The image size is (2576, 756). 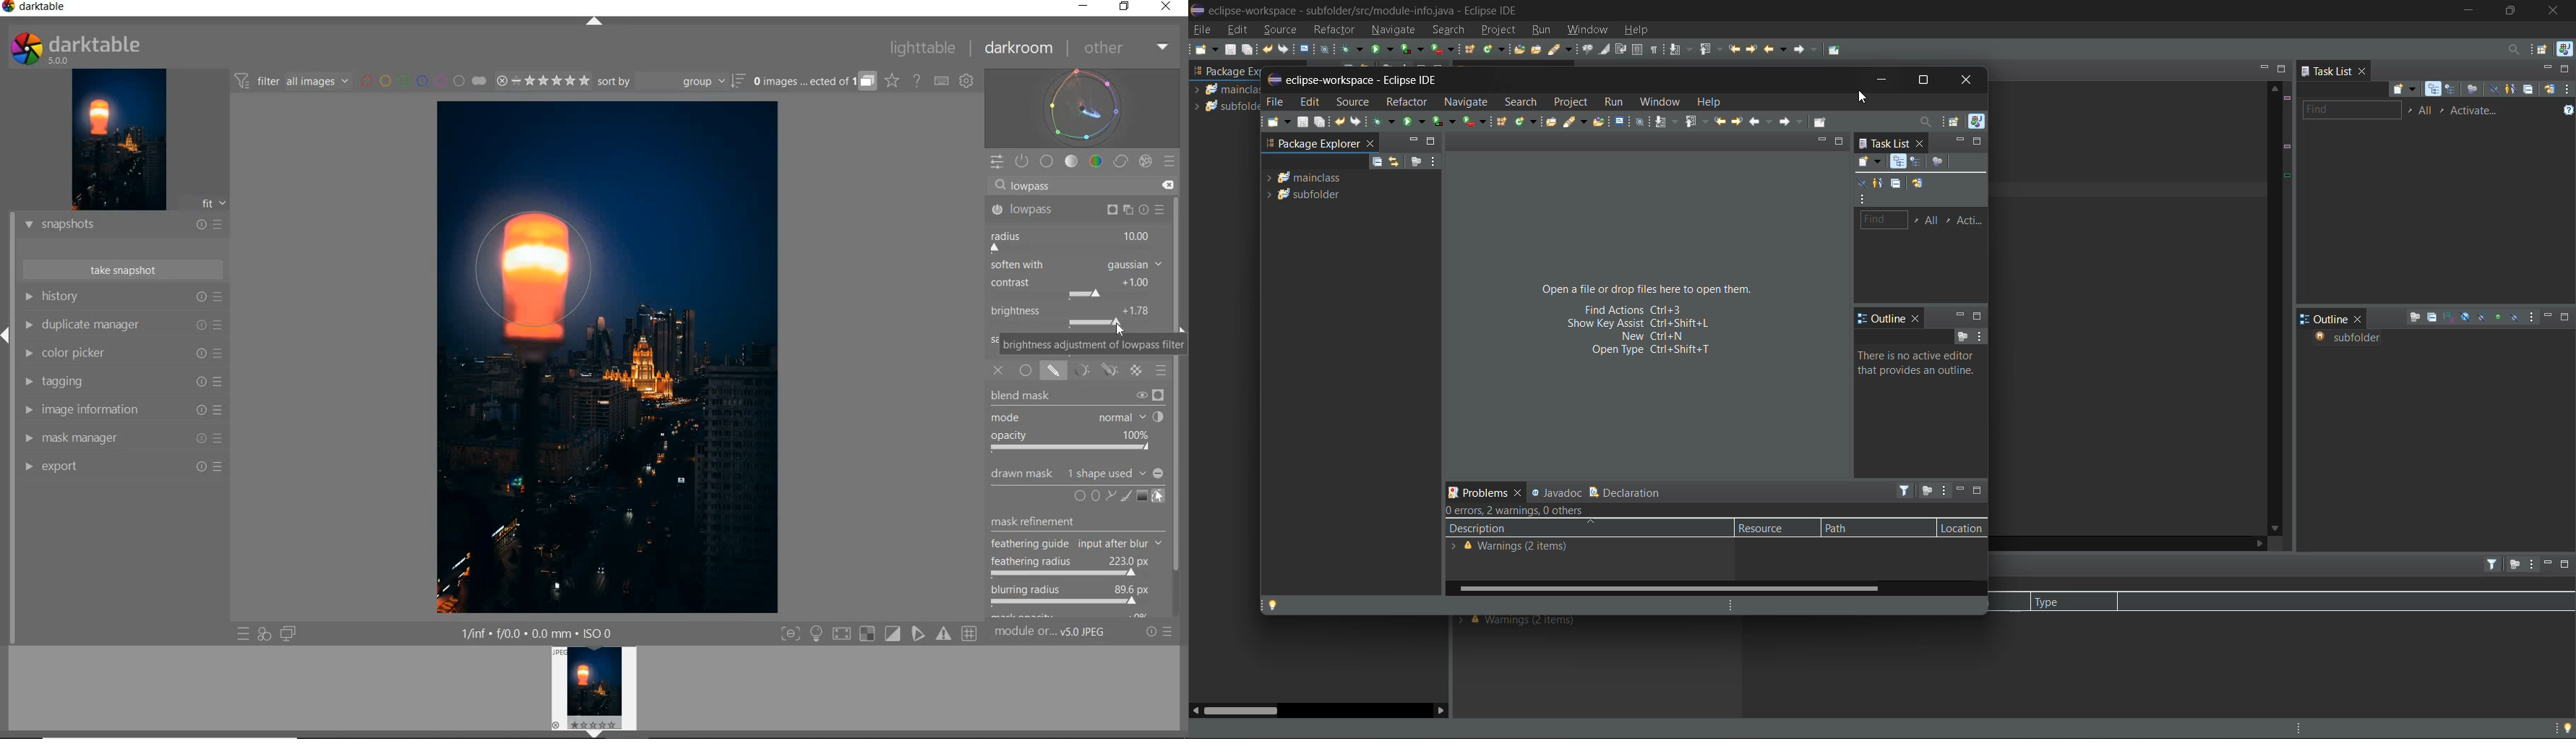 What do you see at coordinates (2567, 90) in the screenshot?
I see `view menu` at bounding box center [2567, 90].